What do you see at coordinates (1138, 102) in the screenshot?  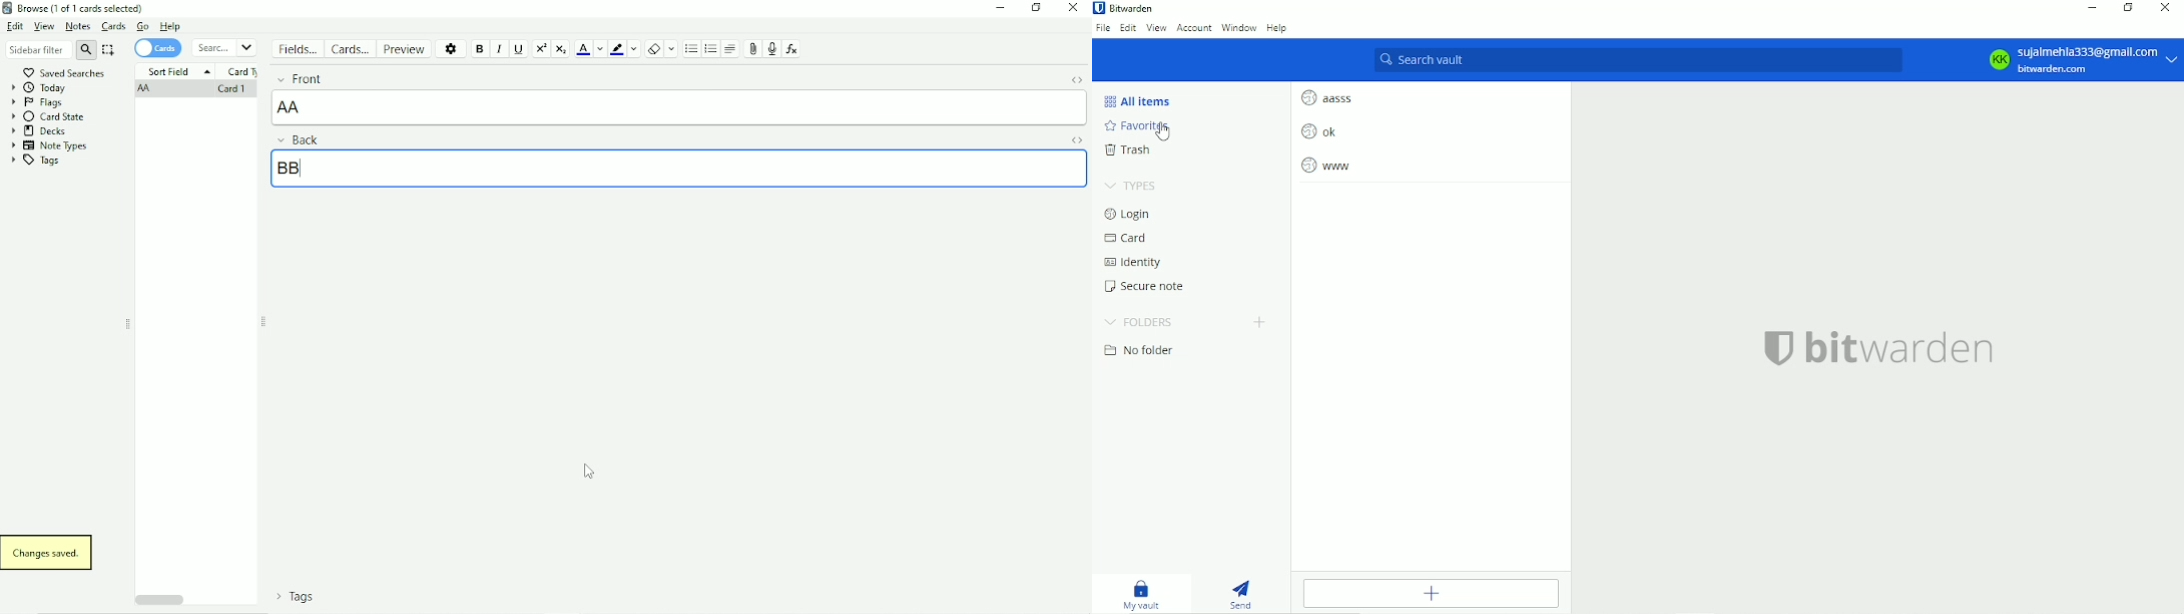 I see `All items` at bounding box center [1138, 102].